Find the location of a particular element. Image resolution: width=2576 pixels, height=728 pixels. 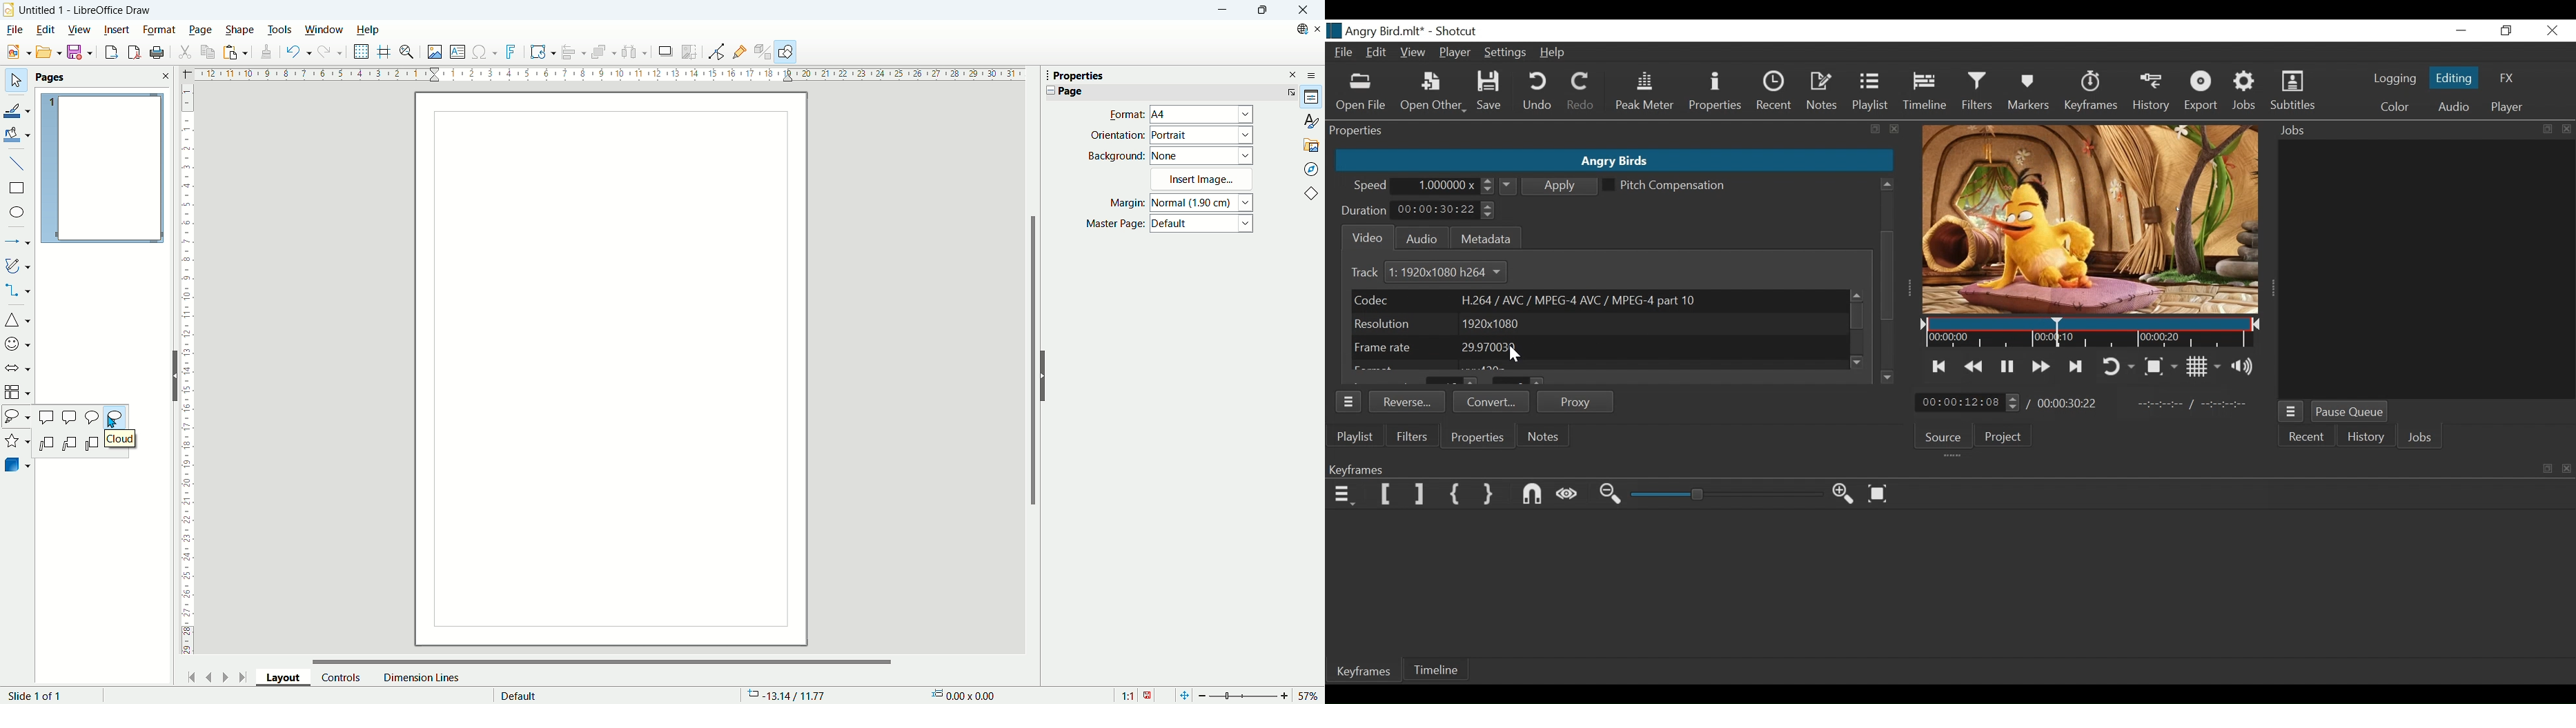

Redo is located at coordinates (1581, 94).